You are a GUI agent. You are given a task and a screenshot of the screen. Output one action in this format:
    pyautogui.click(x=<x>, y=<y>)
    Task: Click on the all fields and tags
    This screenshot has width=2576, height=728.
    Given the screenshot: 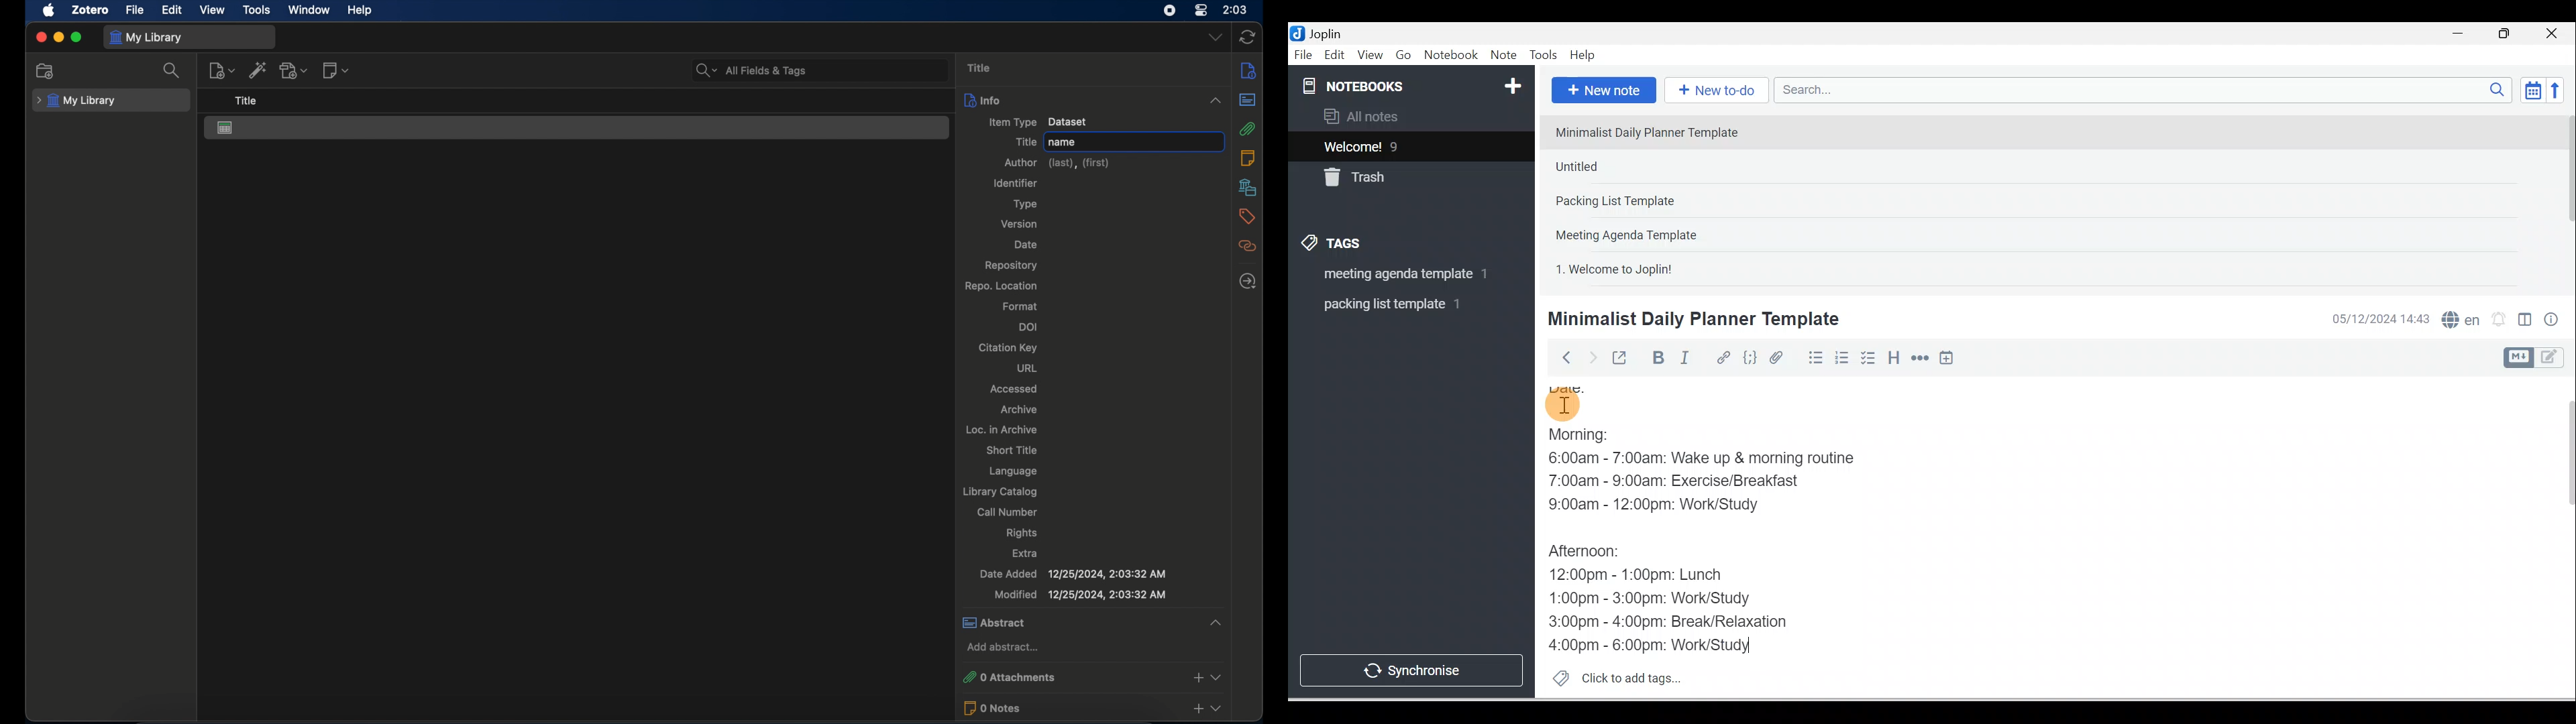 What is the action you would take?
    pyautogui.click(x=750, y=70)
    